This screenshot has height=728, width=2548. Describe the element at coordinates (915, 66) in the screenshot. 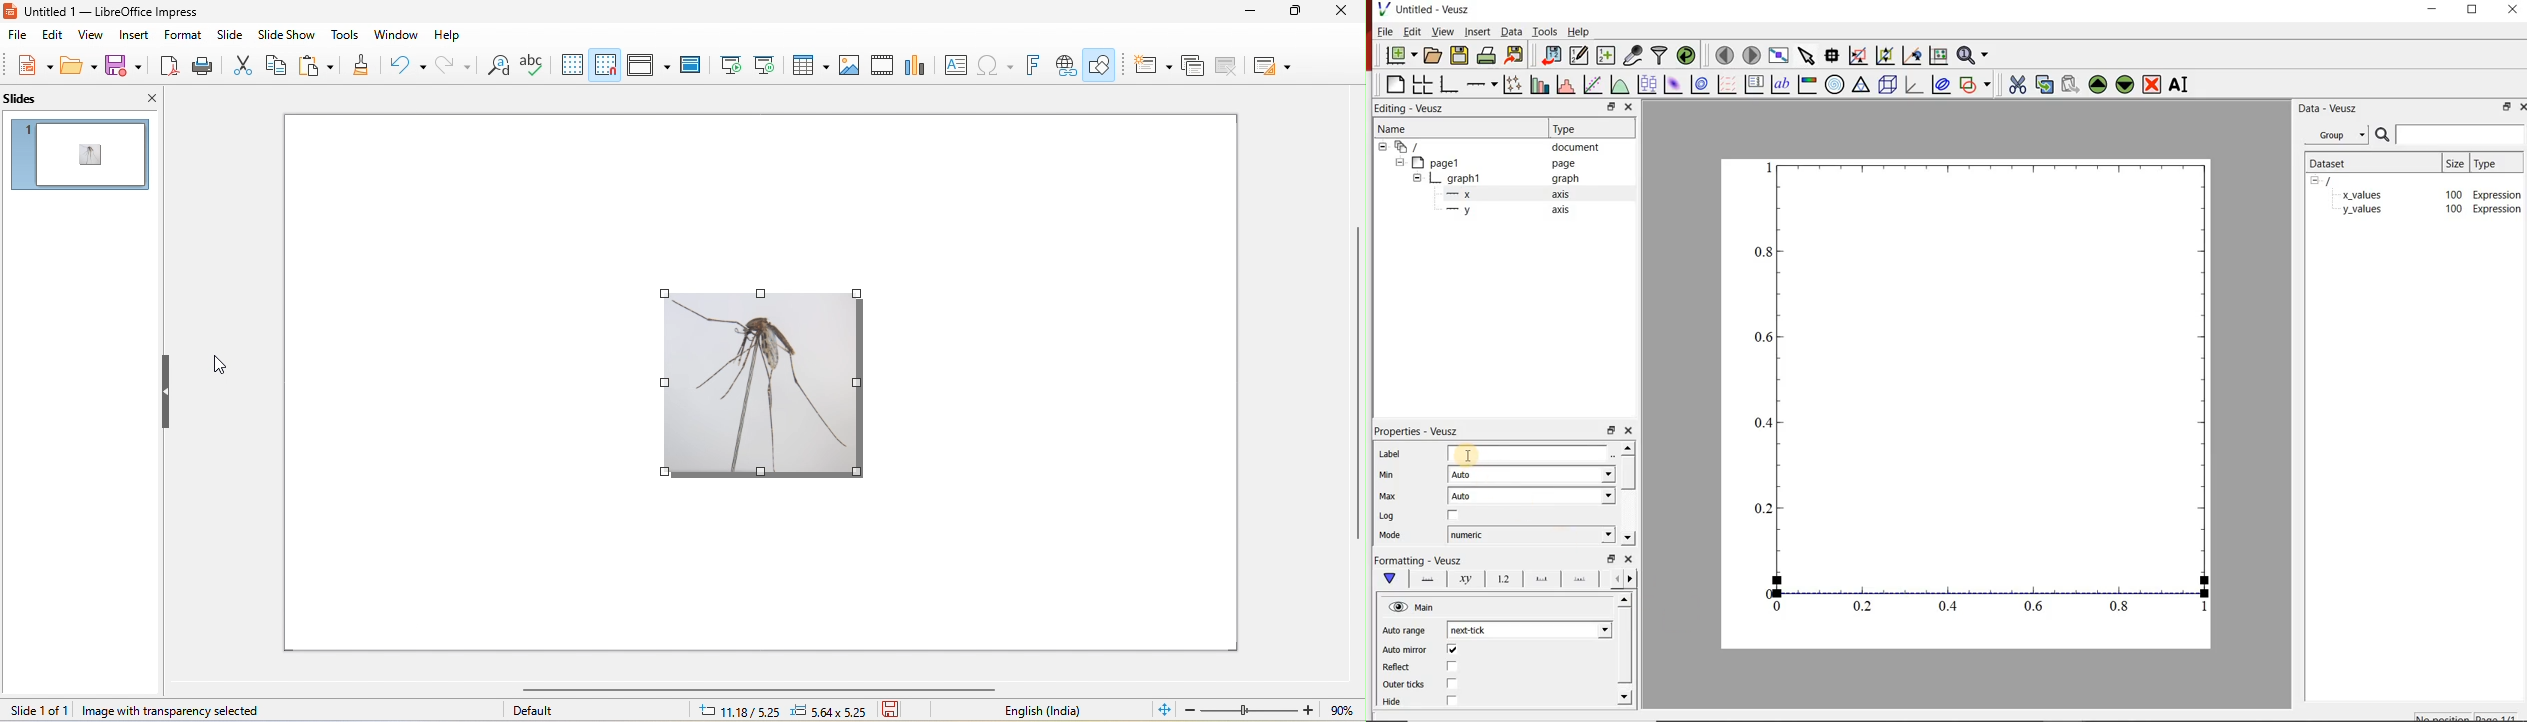

I see `chart` at that location.